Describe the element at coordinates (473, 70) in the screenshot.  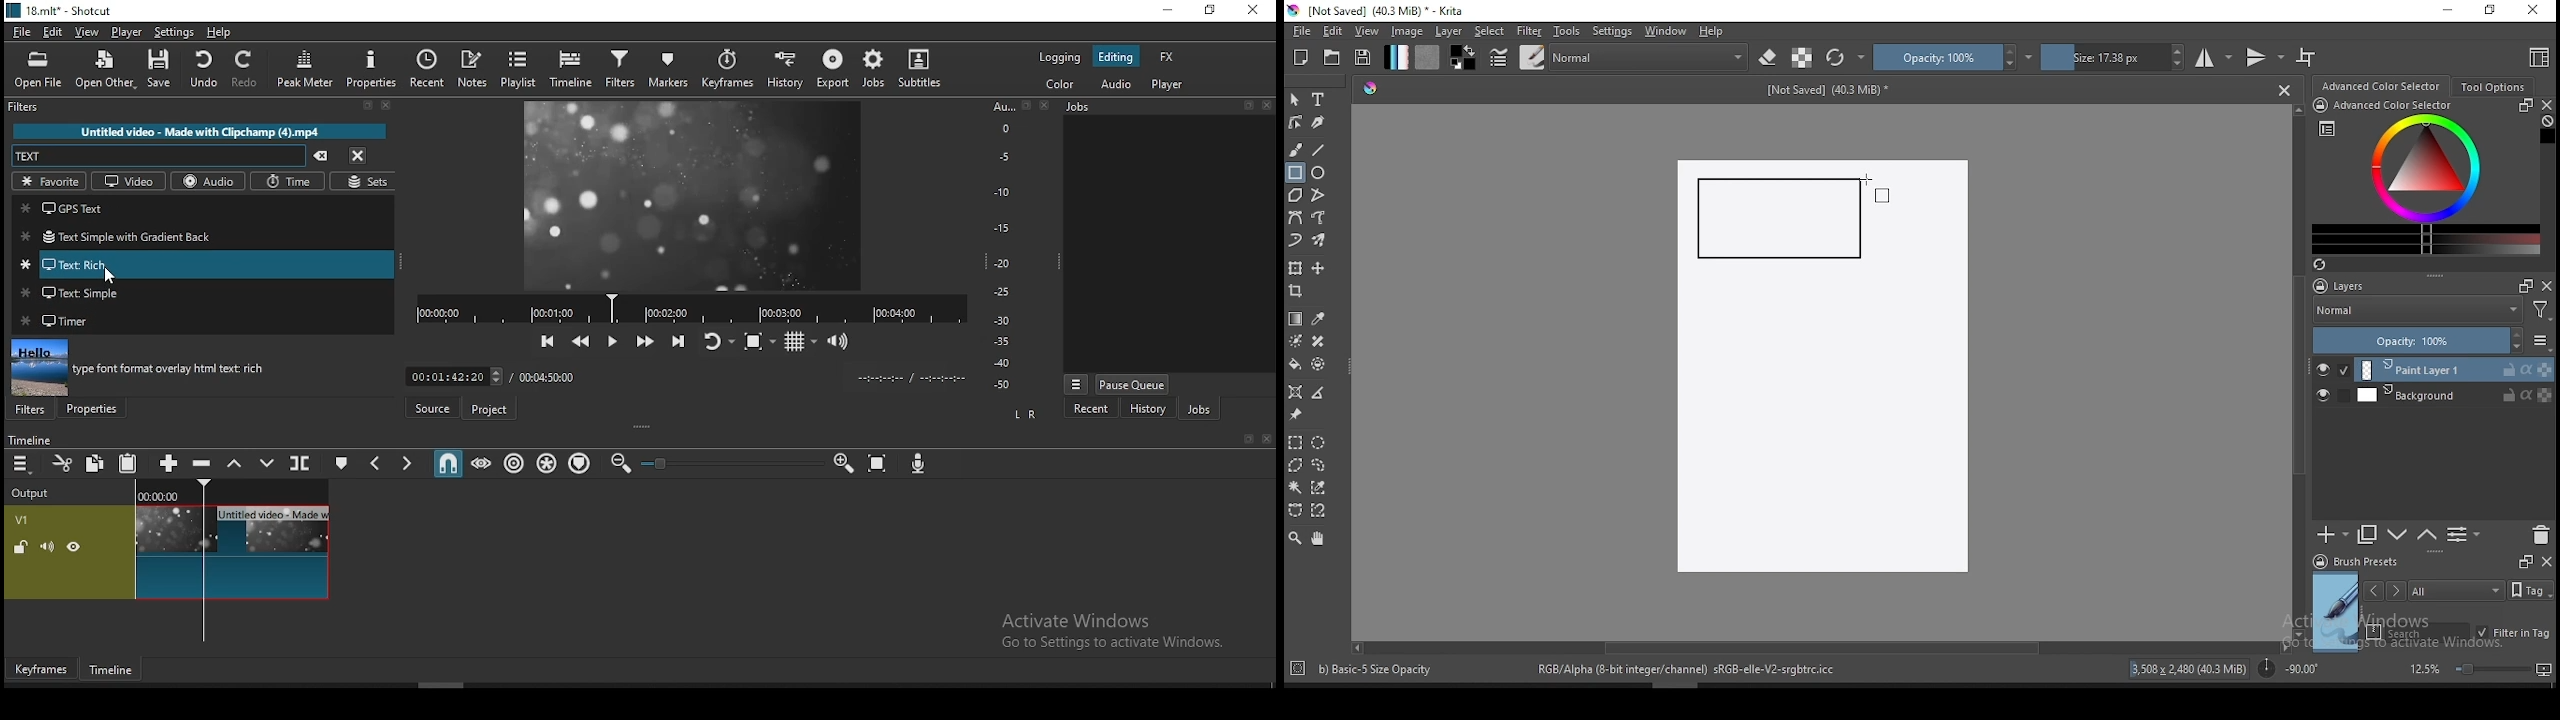
I see `notes` at that location.